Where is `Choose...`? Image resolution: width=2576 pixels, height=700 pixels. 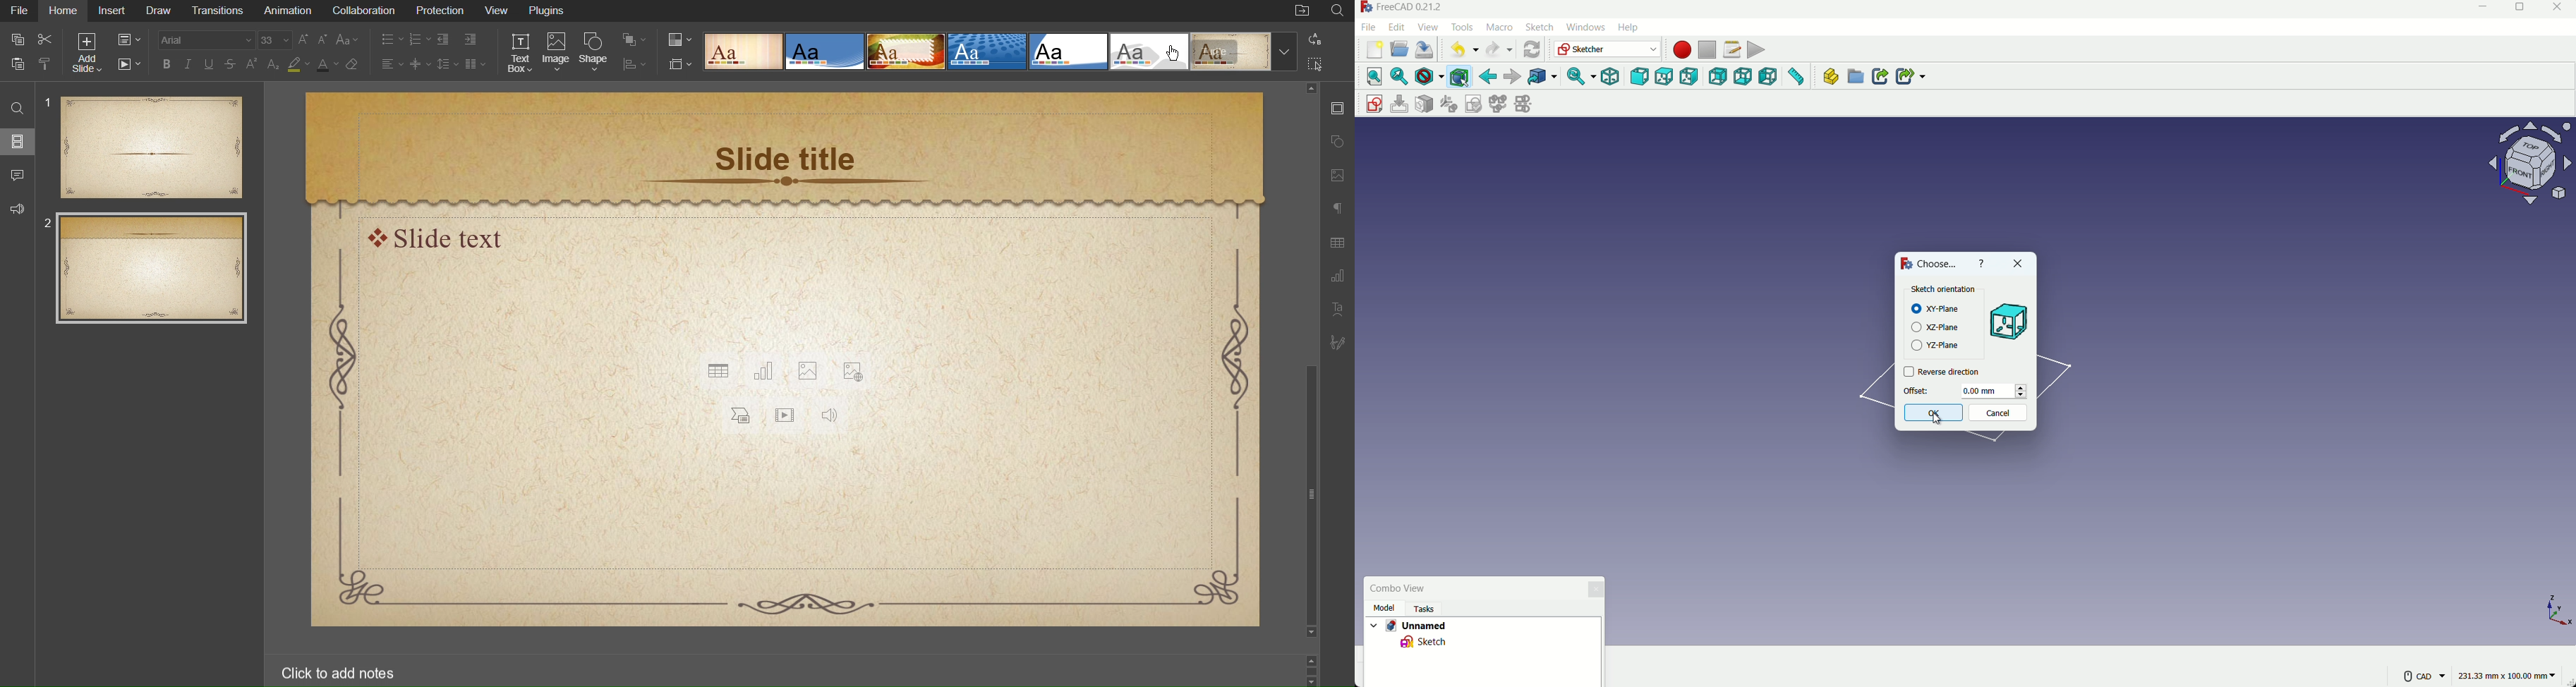
Choose... is located at coordinates (1929, 264).